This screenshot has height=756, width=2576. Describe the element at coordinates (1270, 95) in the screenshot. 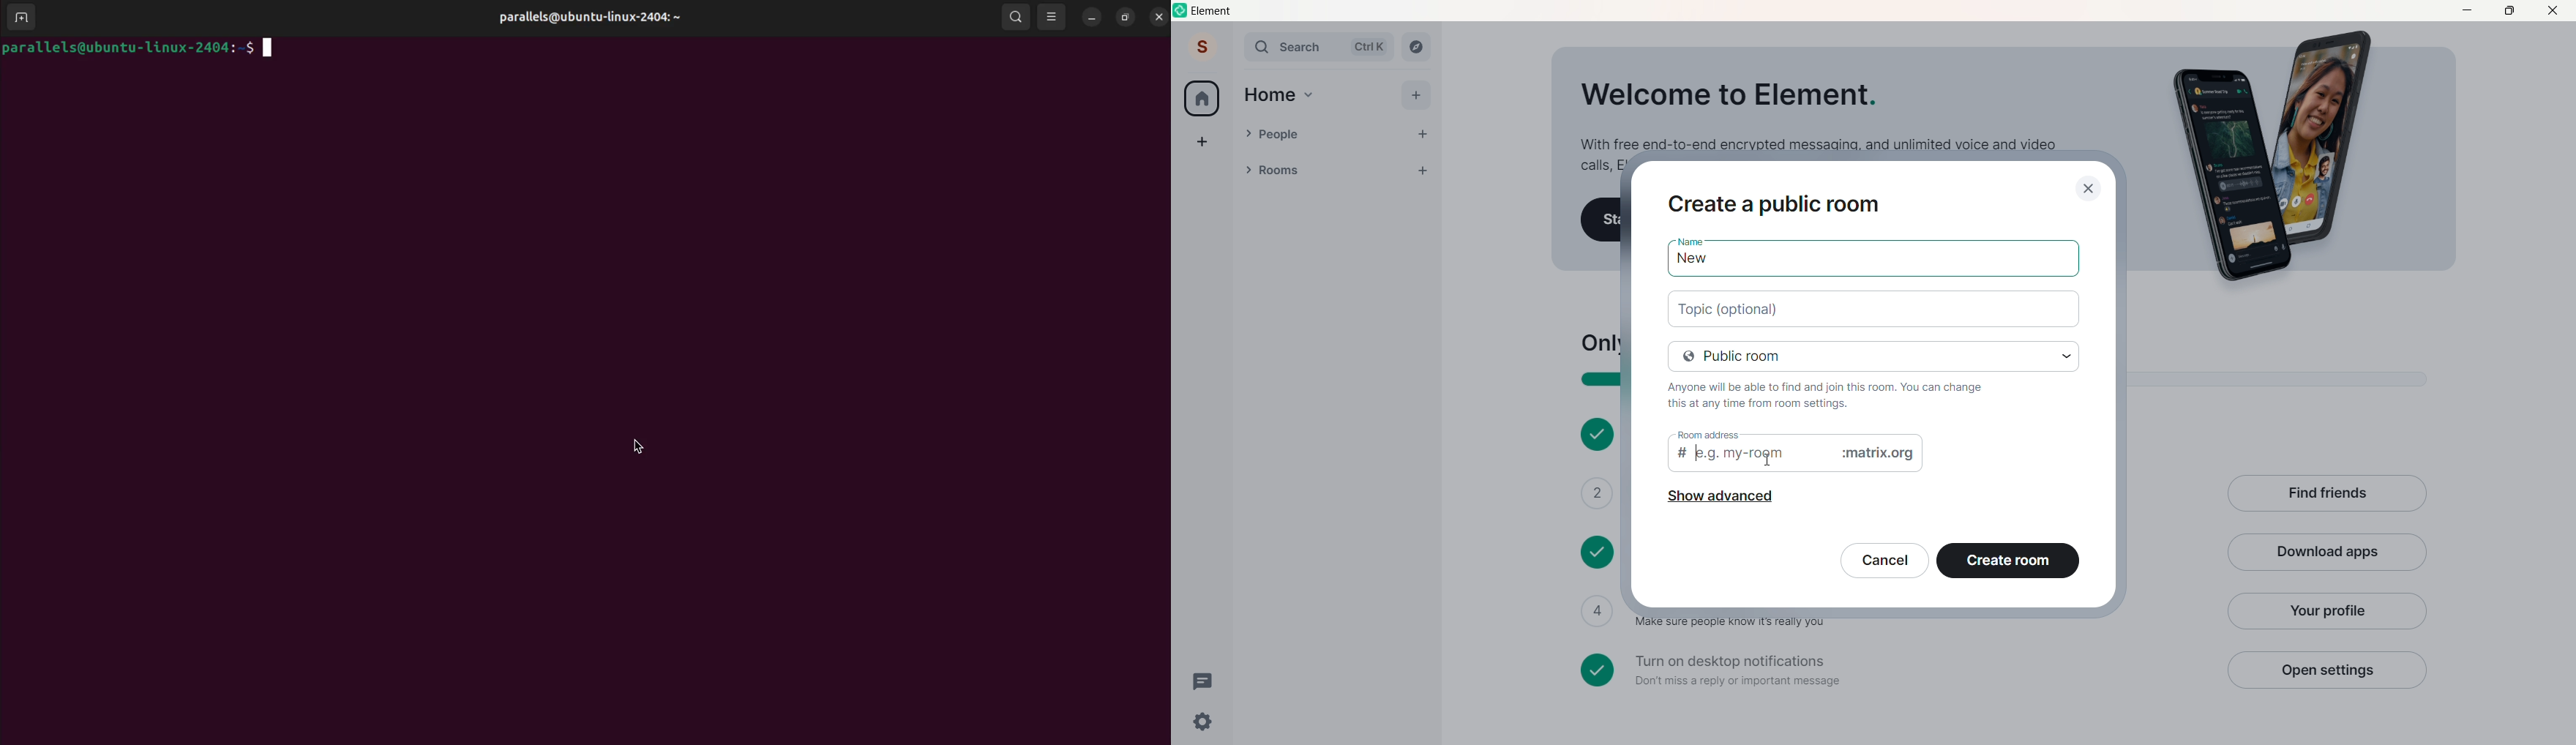

I see `Home` at that location.